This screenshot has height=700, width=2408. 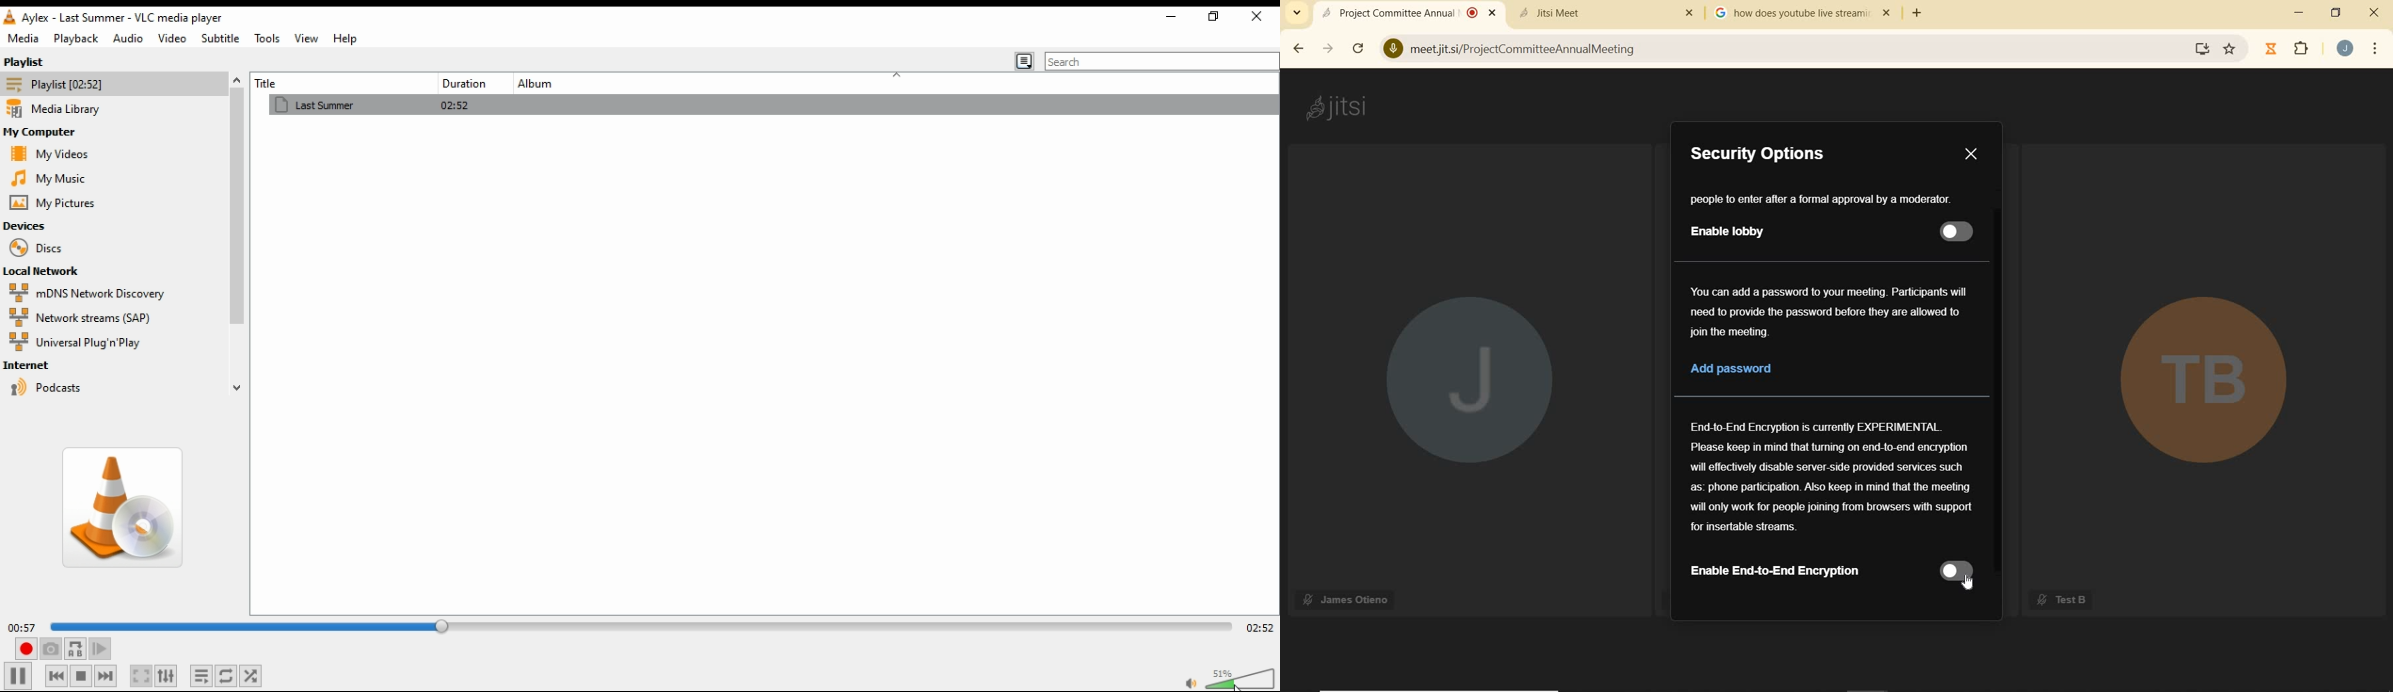 I want to click on next media in playlist, skips forward when held, so click(x=106, y=676).